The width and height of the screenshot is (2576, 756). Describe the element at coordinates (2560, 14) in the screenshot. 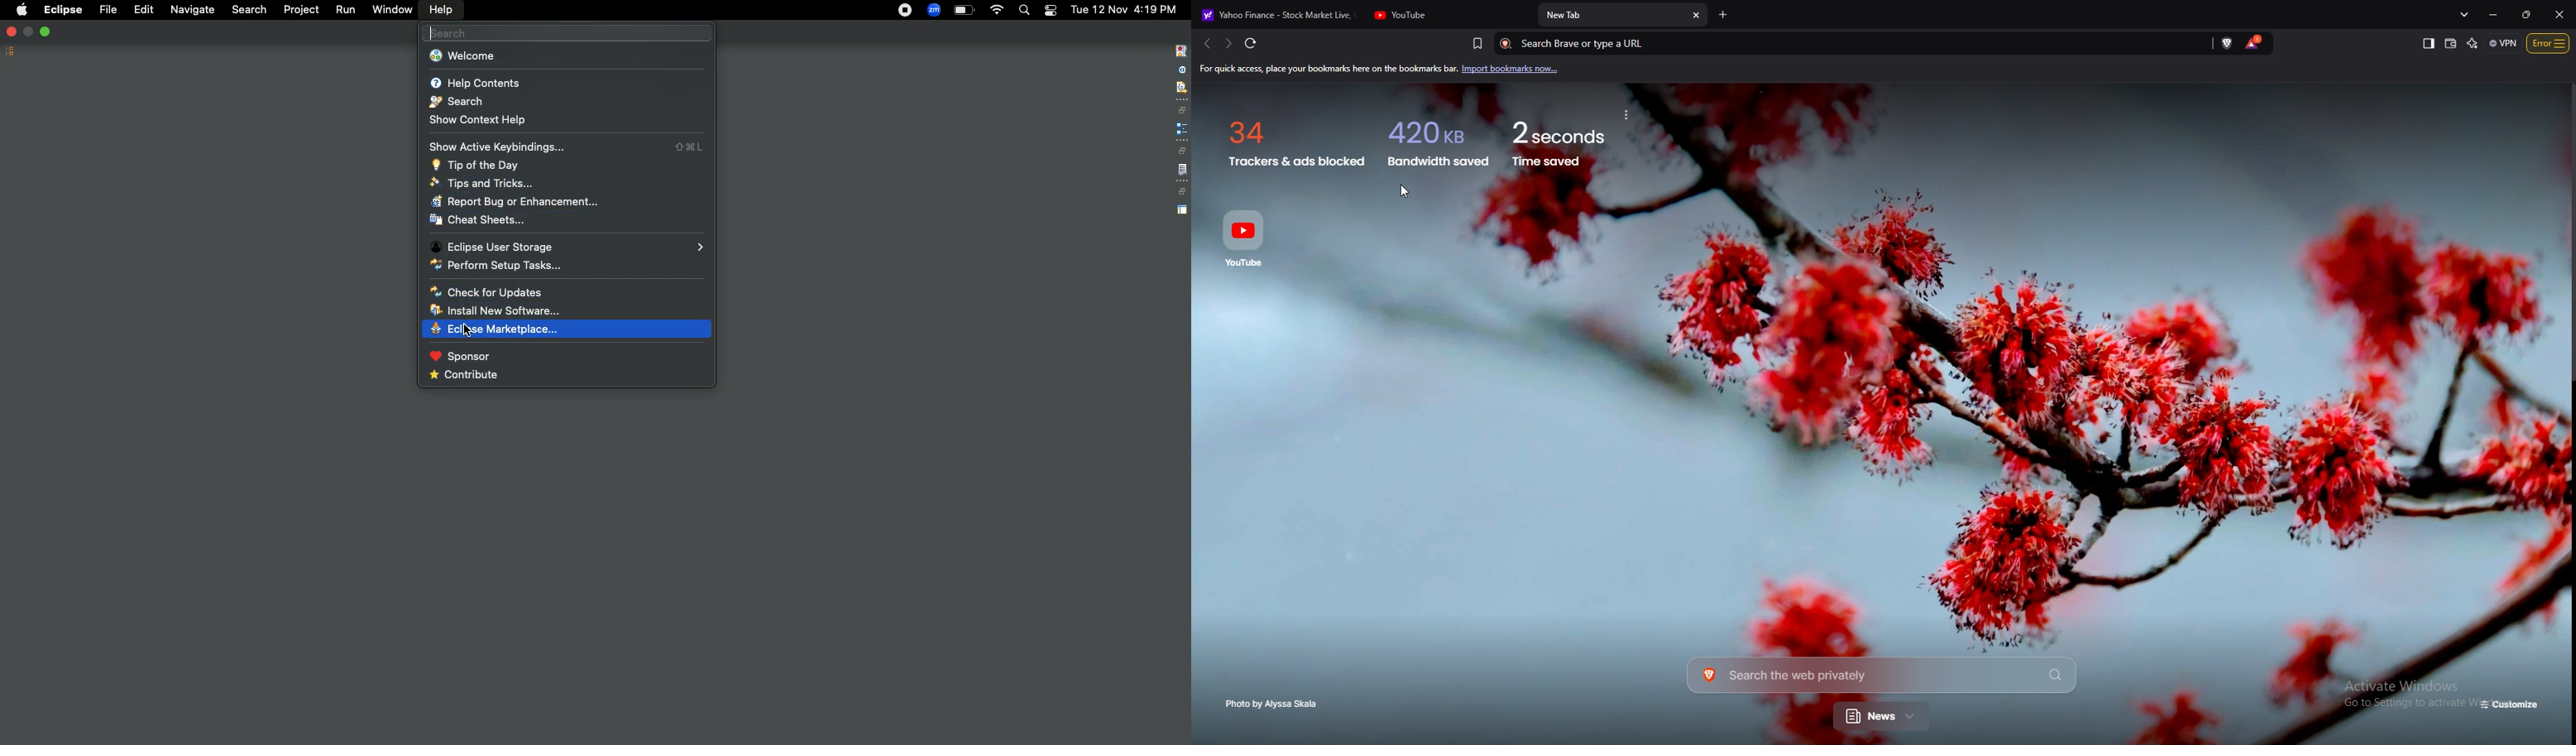

I see `close` at that location.